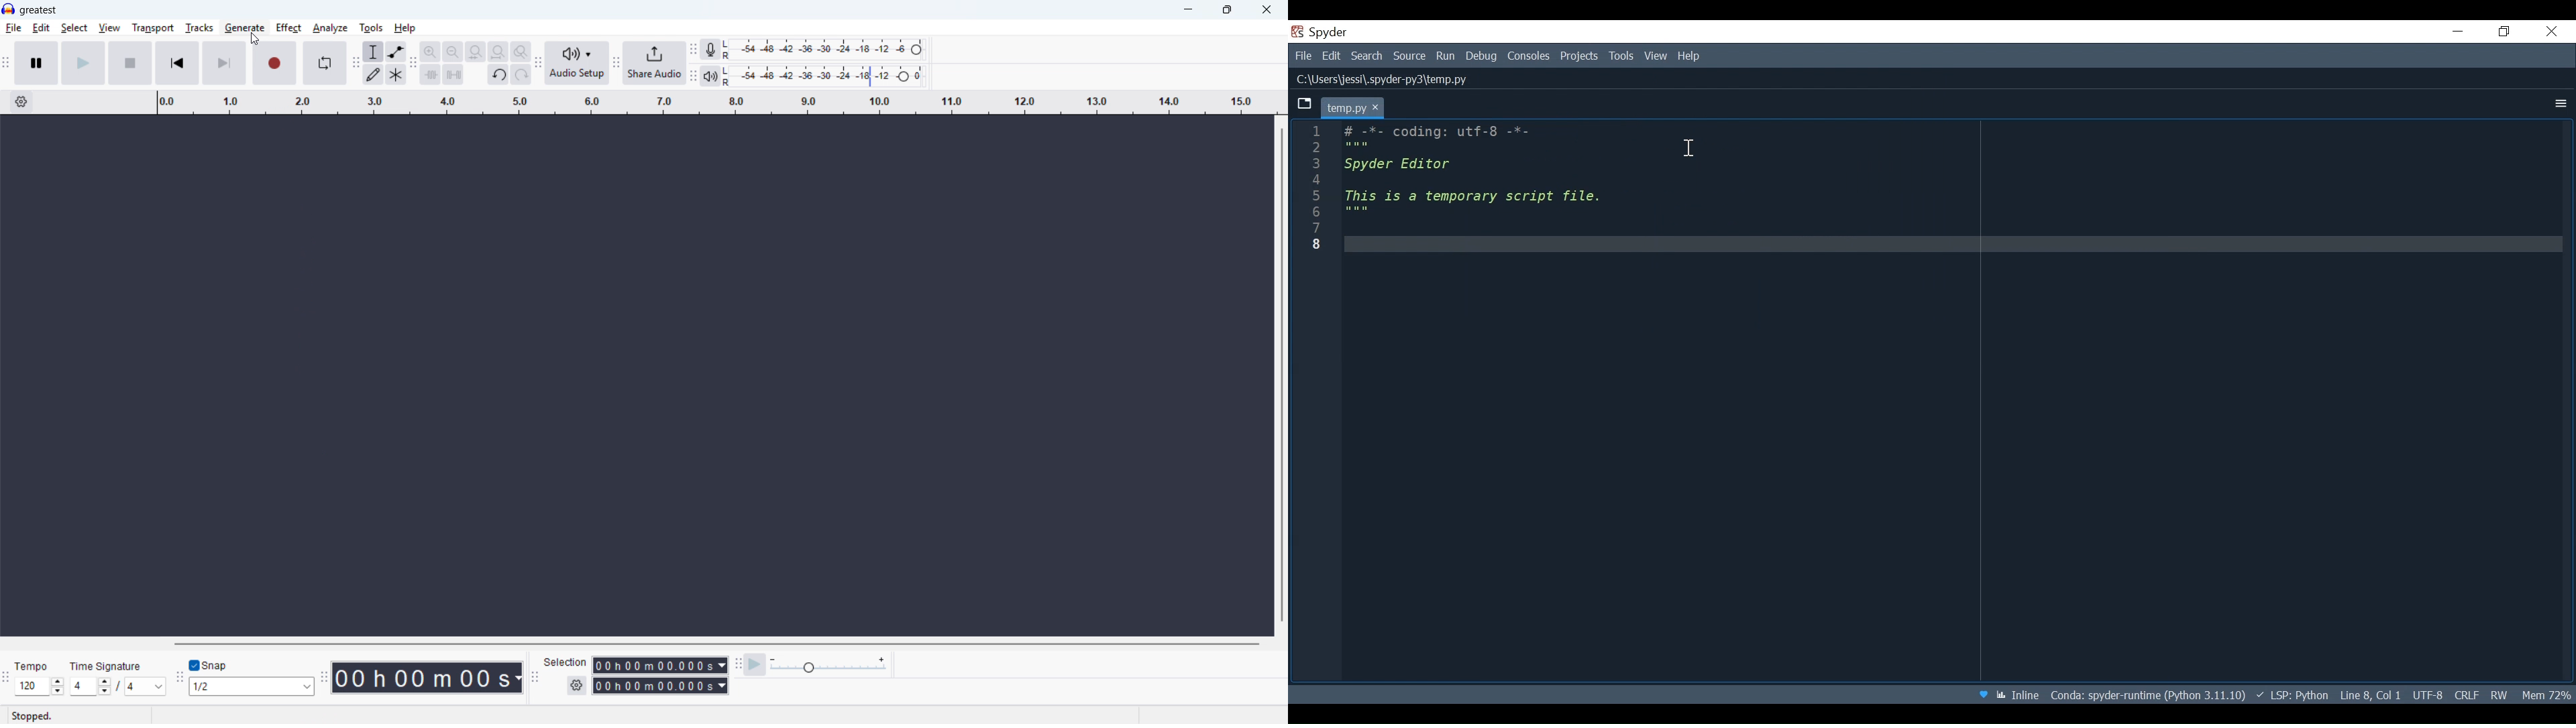 The width and height of the screenshot is (2576, 728). Describe the element at coordinates (1352, 107) in the screenshot. I see `temp.py` at that location.